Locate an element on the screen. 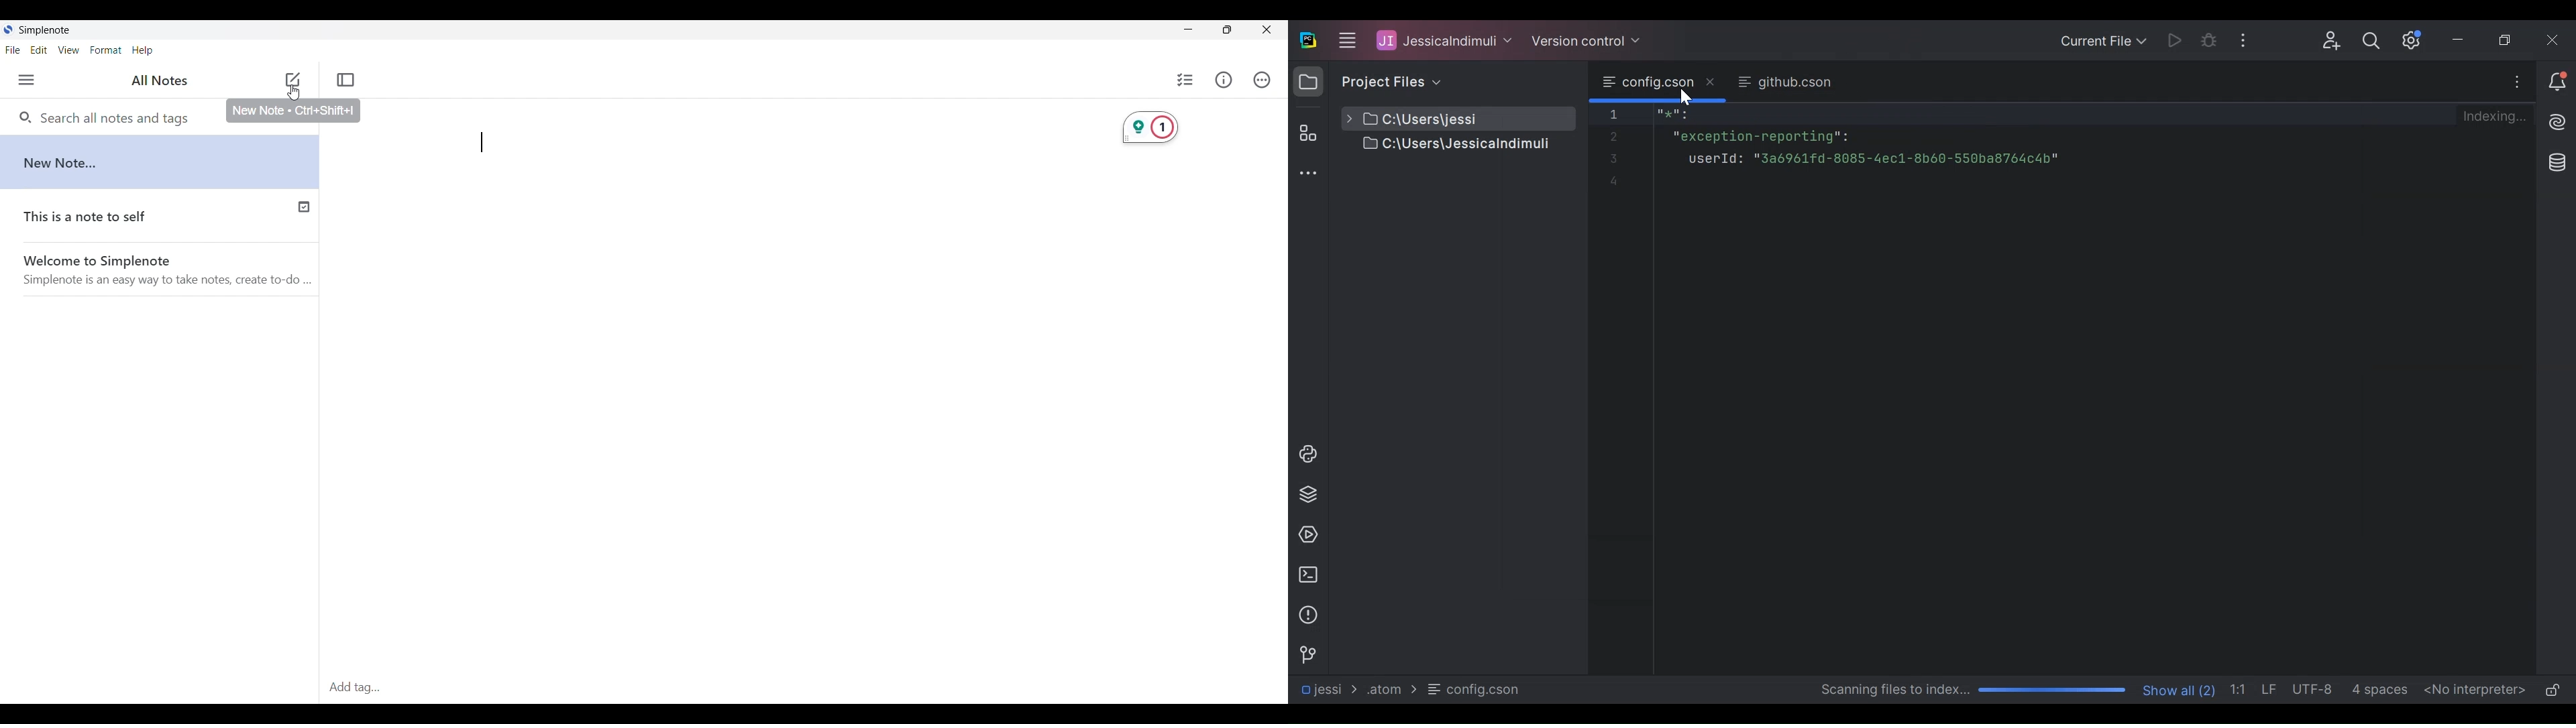 This screenshot has height=728, width=2576. Help menu is located at coordinates (142, 51).